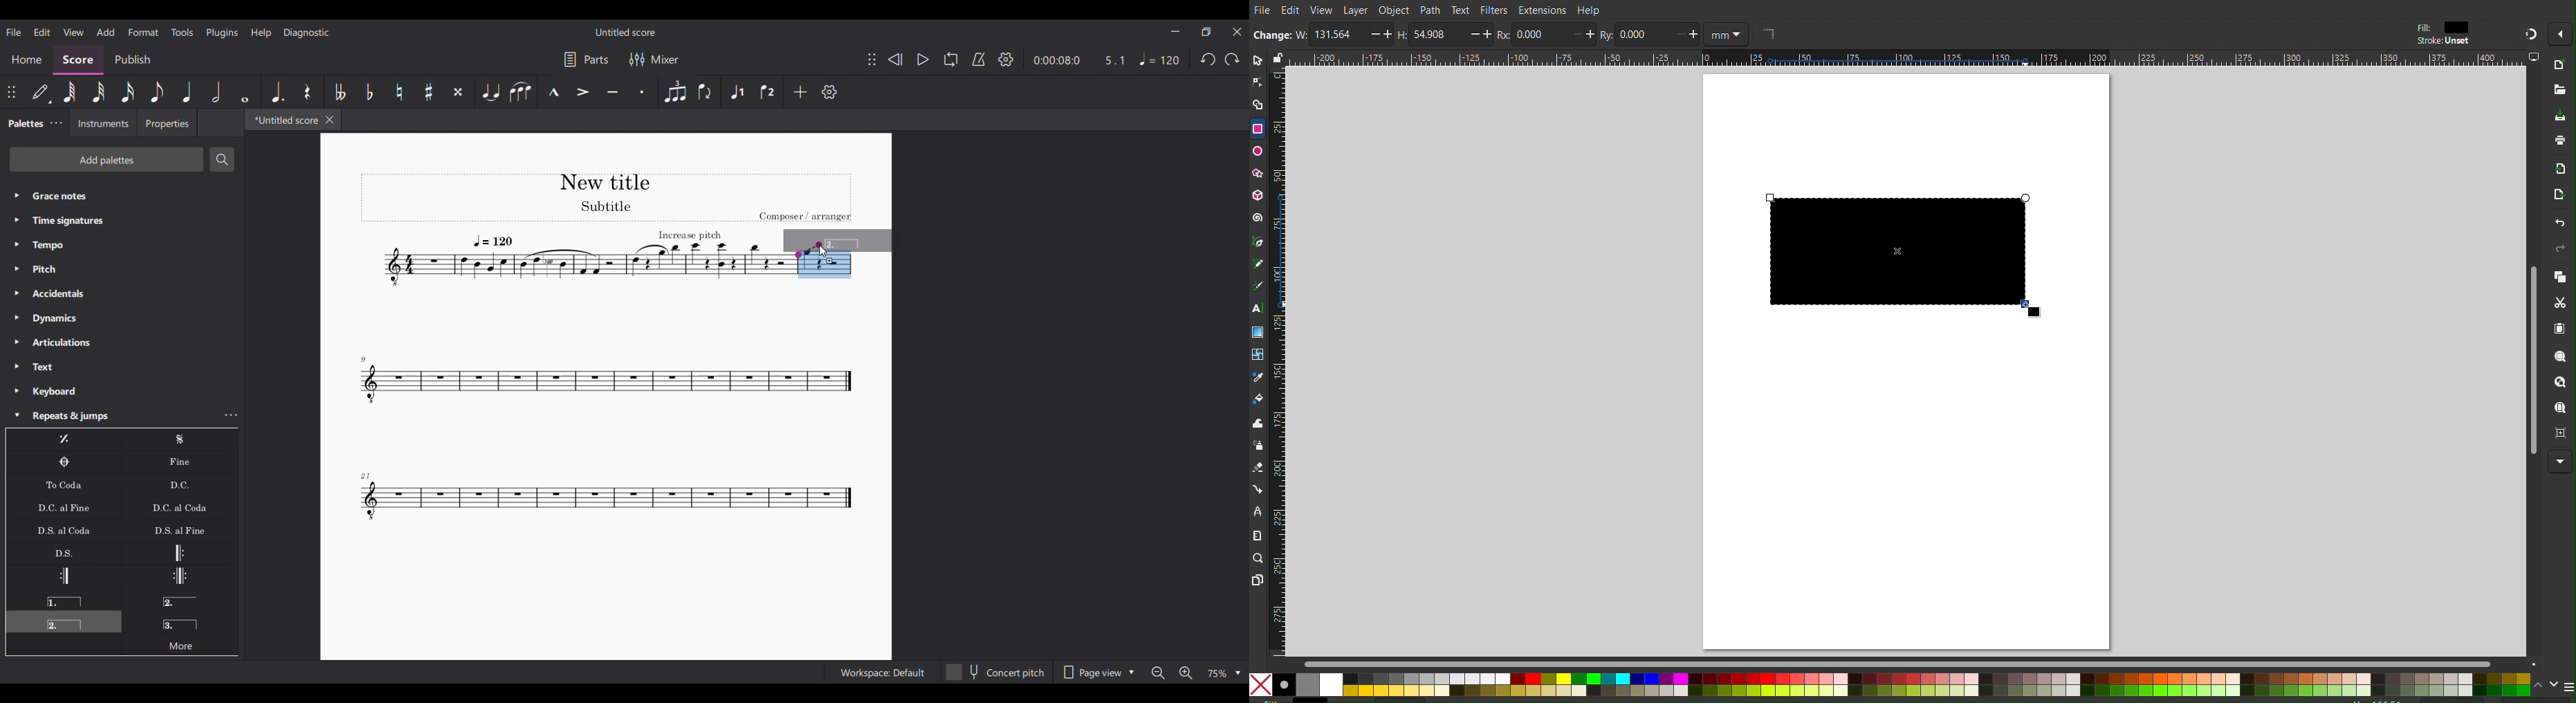 This screenshot has height=728, width=2576. Describe the element at coordinates (69, 92) in the screenshot. I see `64th note` at that location.